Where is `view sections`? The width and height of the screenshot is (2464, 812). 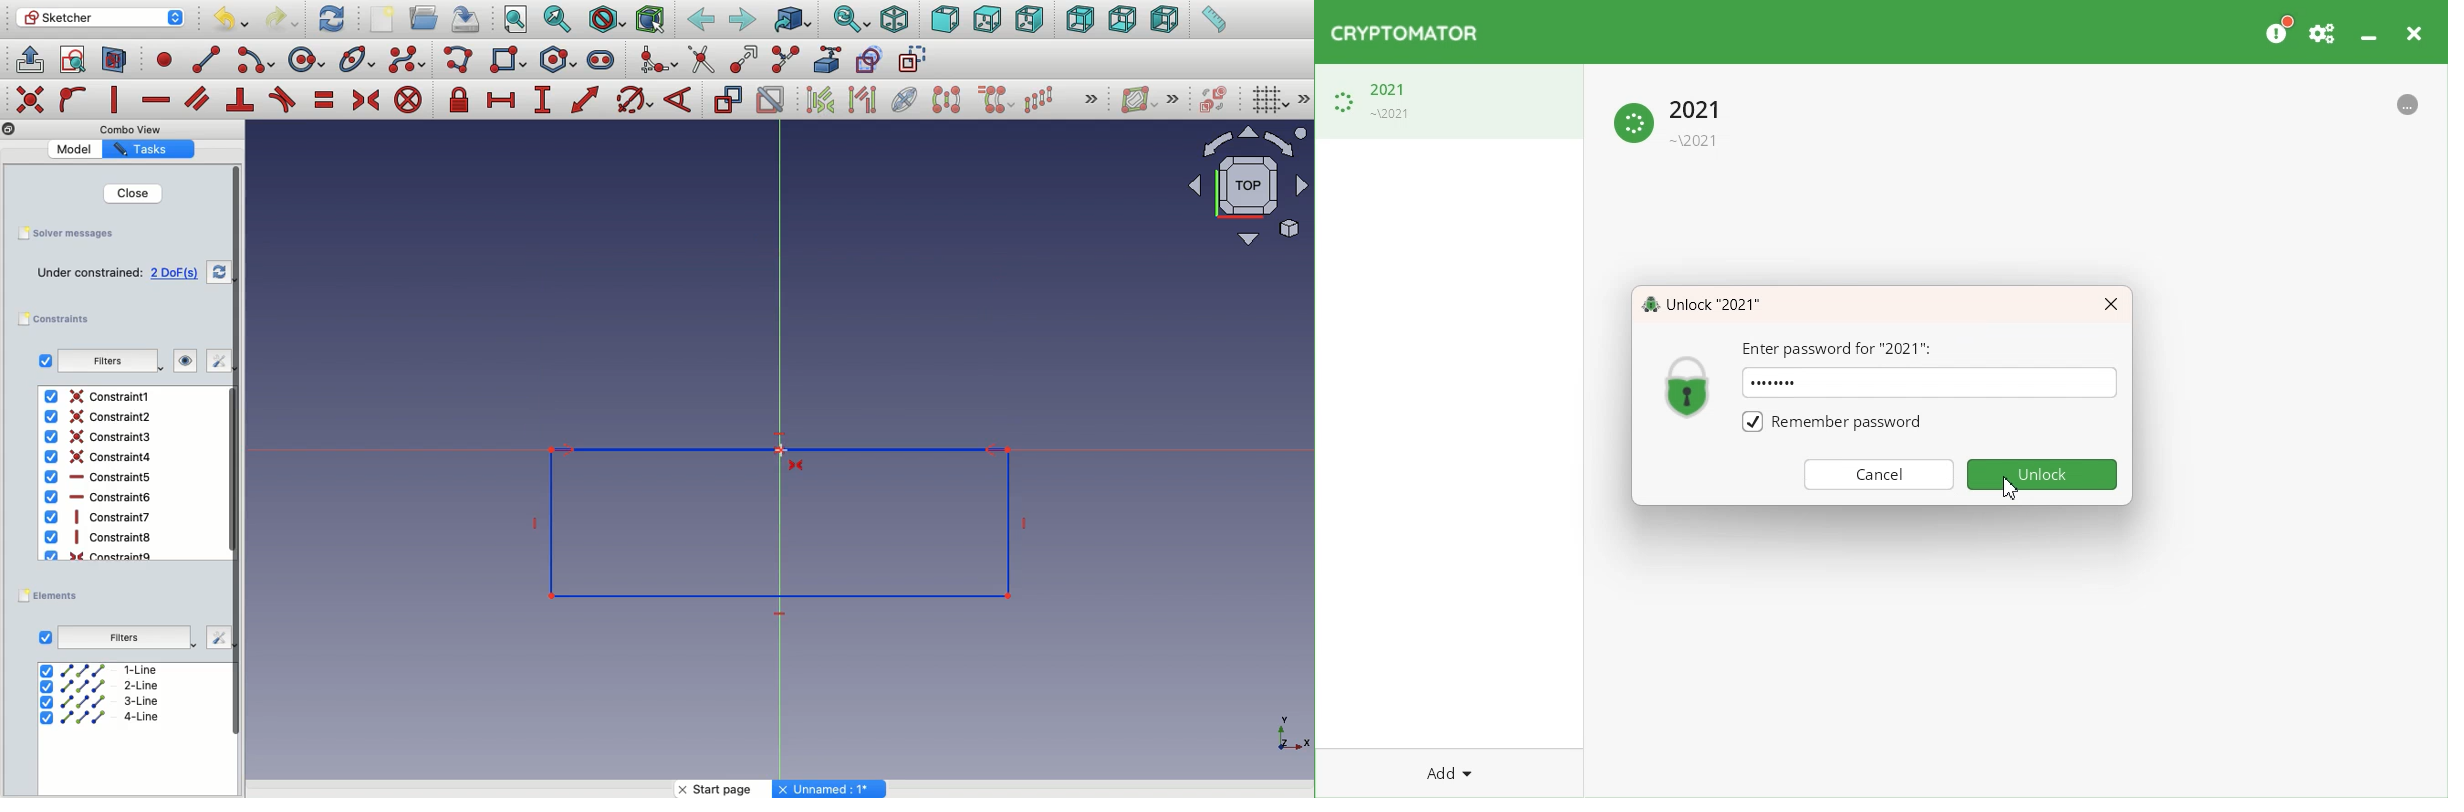
view sections is located at coordinates (119, 61).